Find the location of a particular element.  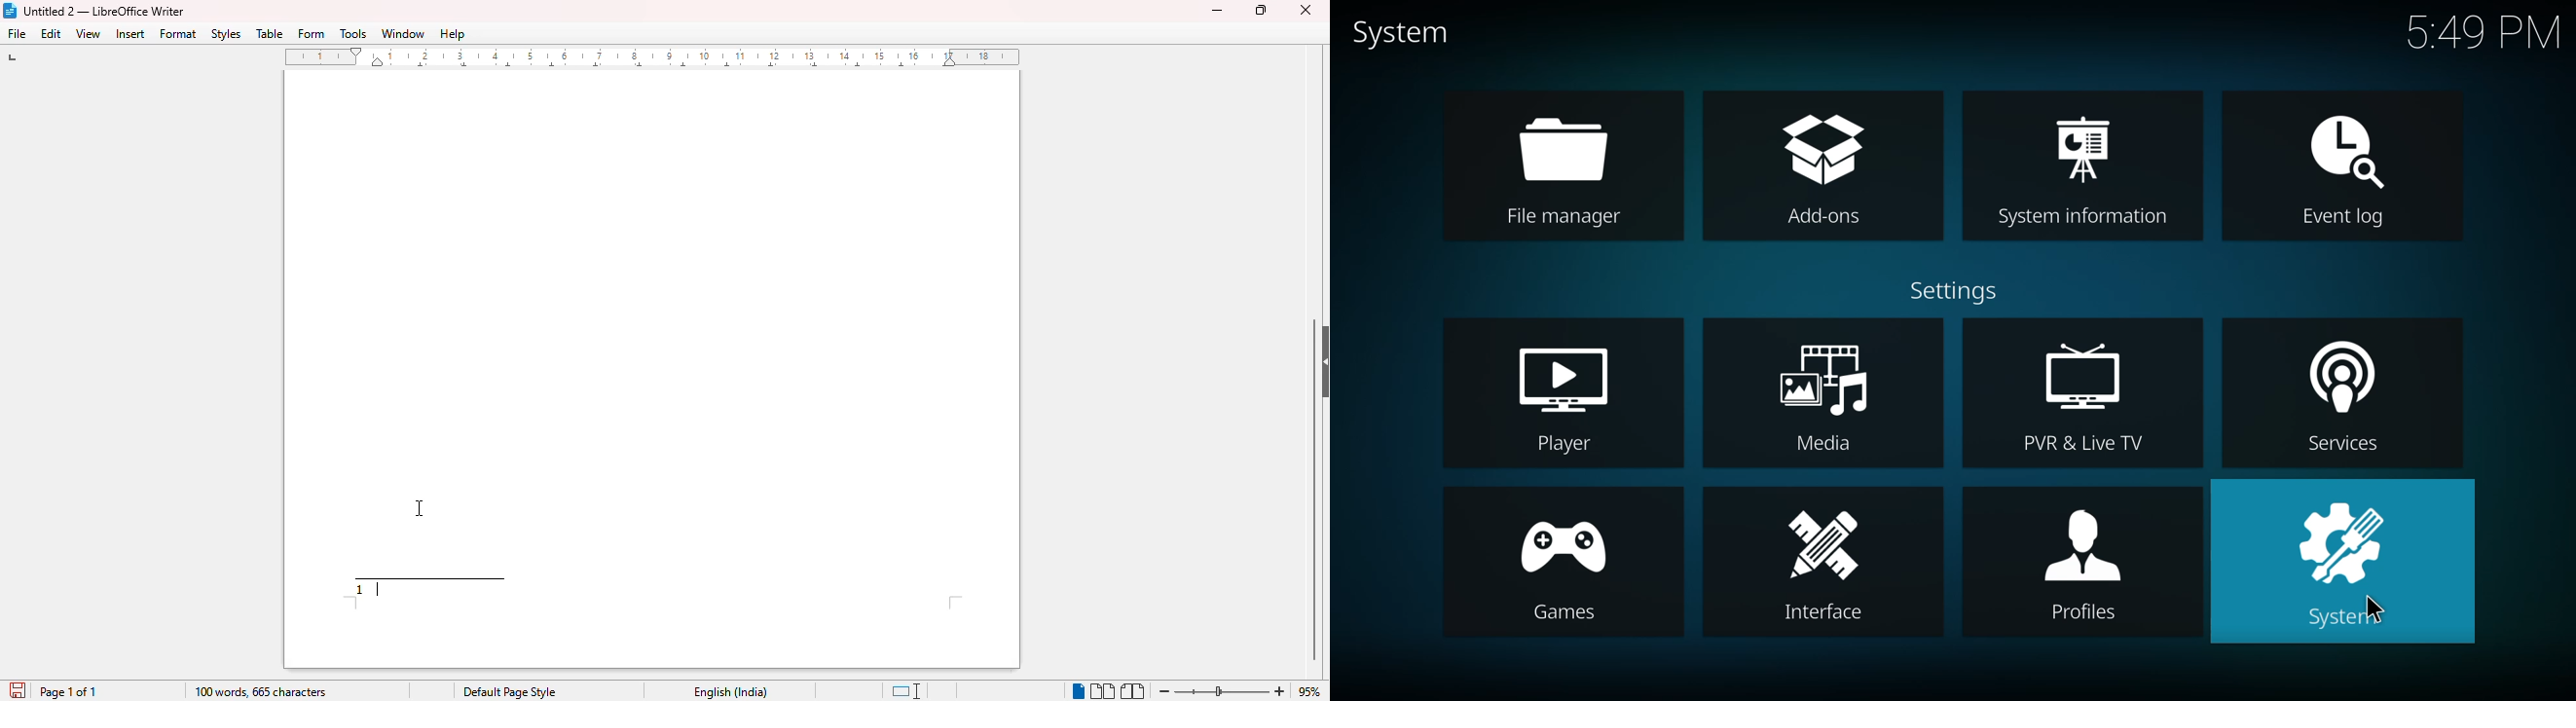

English (India) is located at coordinates (730, 692).